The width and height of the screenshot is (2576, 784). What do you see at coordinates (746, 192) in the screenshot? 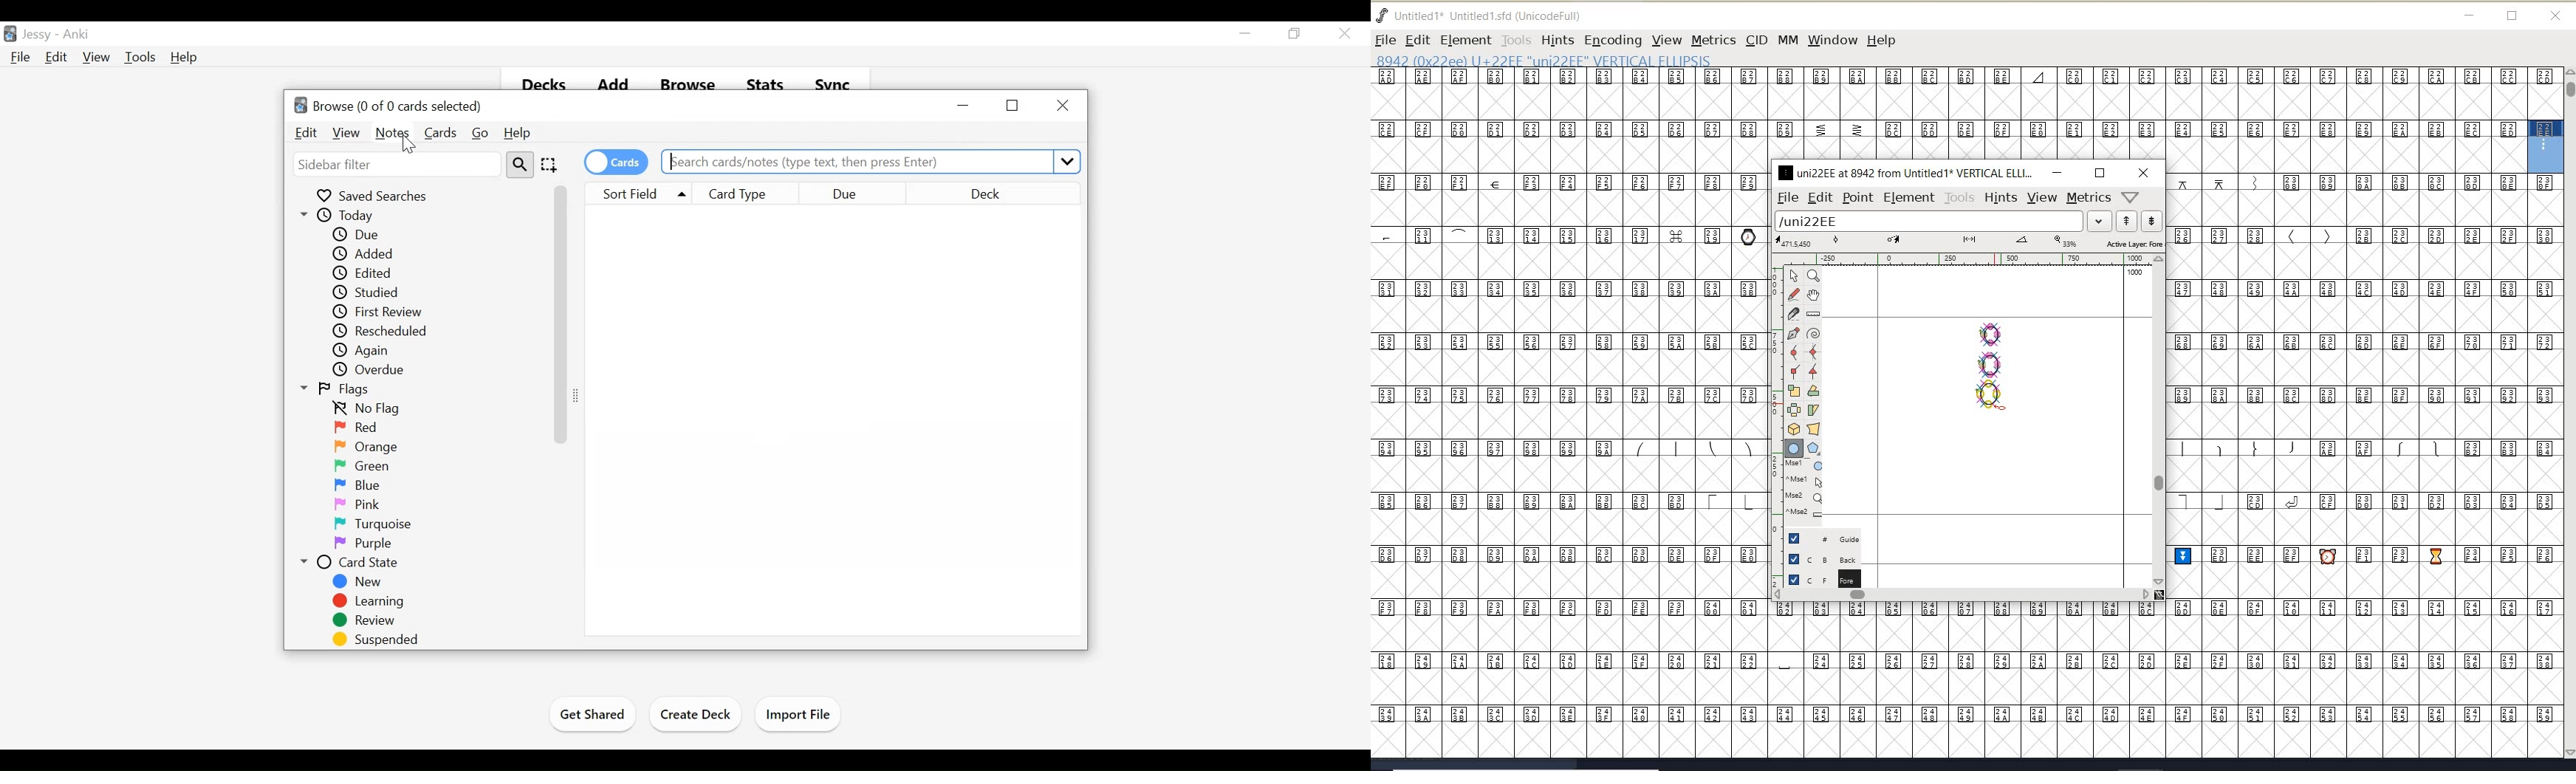
I see `Card Type` at bounding box center [746, 192].